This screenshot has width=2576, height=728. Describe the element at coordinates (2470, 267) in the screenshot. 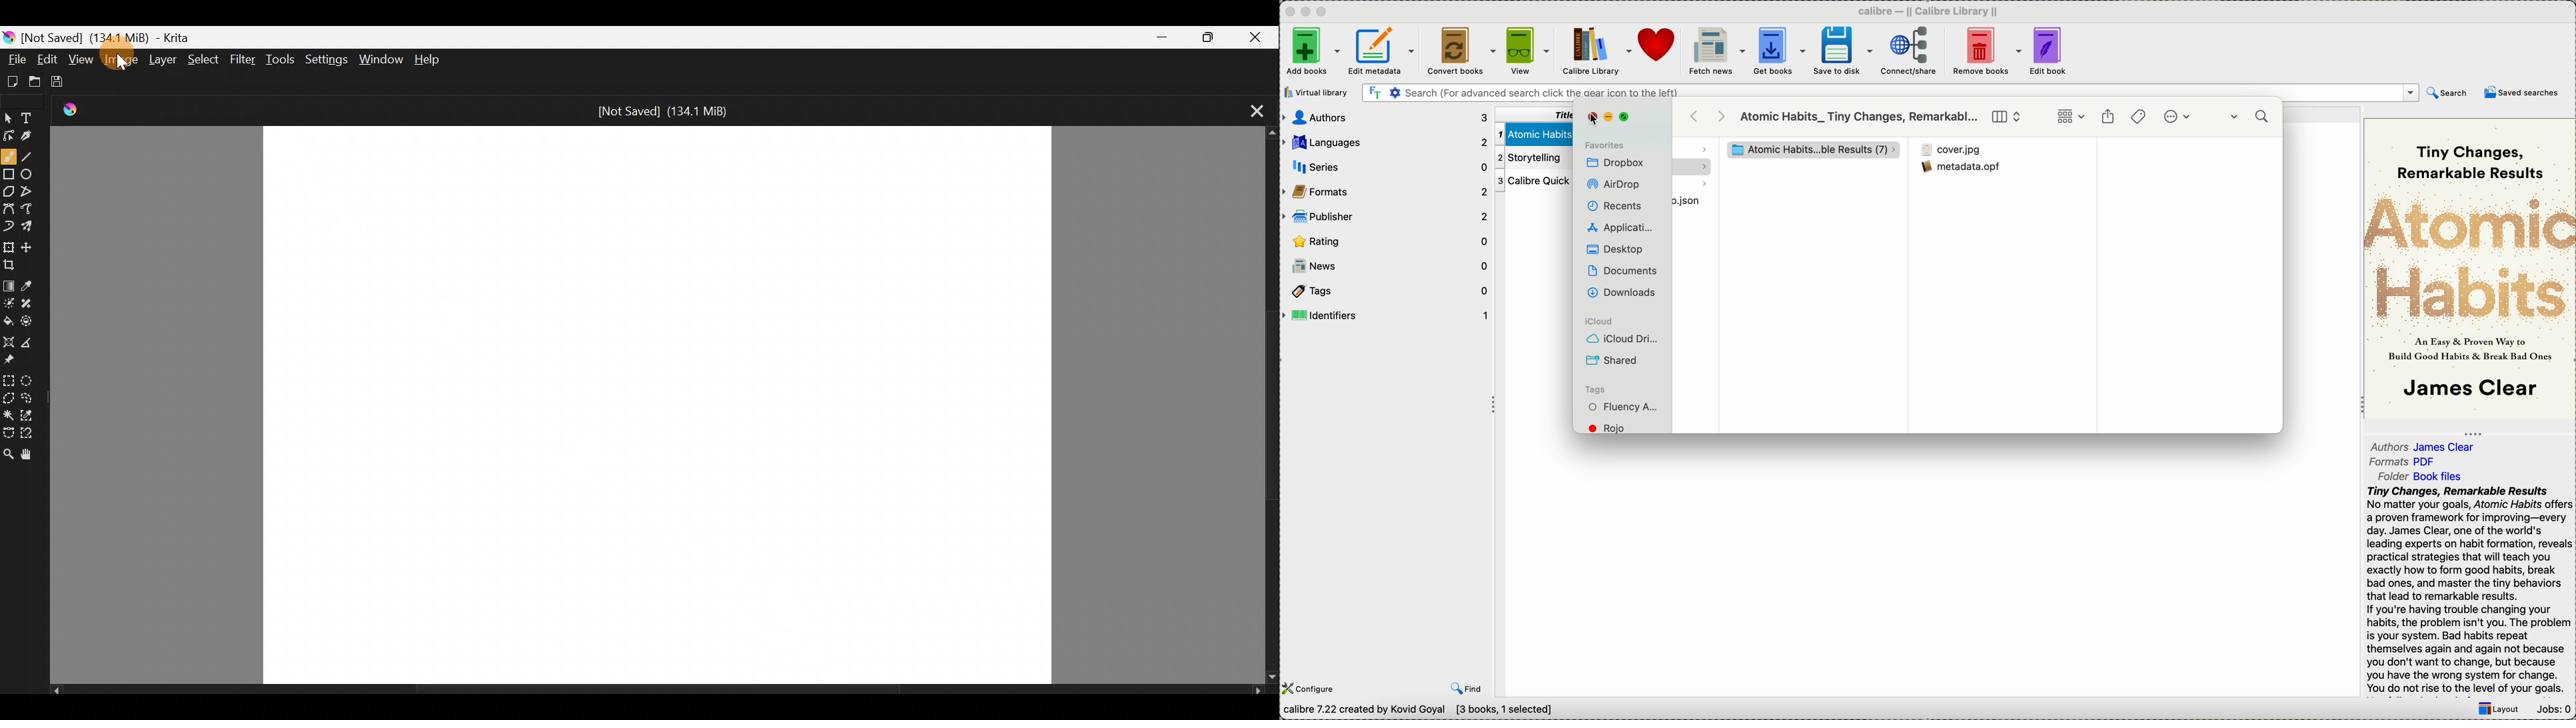

I see `book cover preview` at that location.